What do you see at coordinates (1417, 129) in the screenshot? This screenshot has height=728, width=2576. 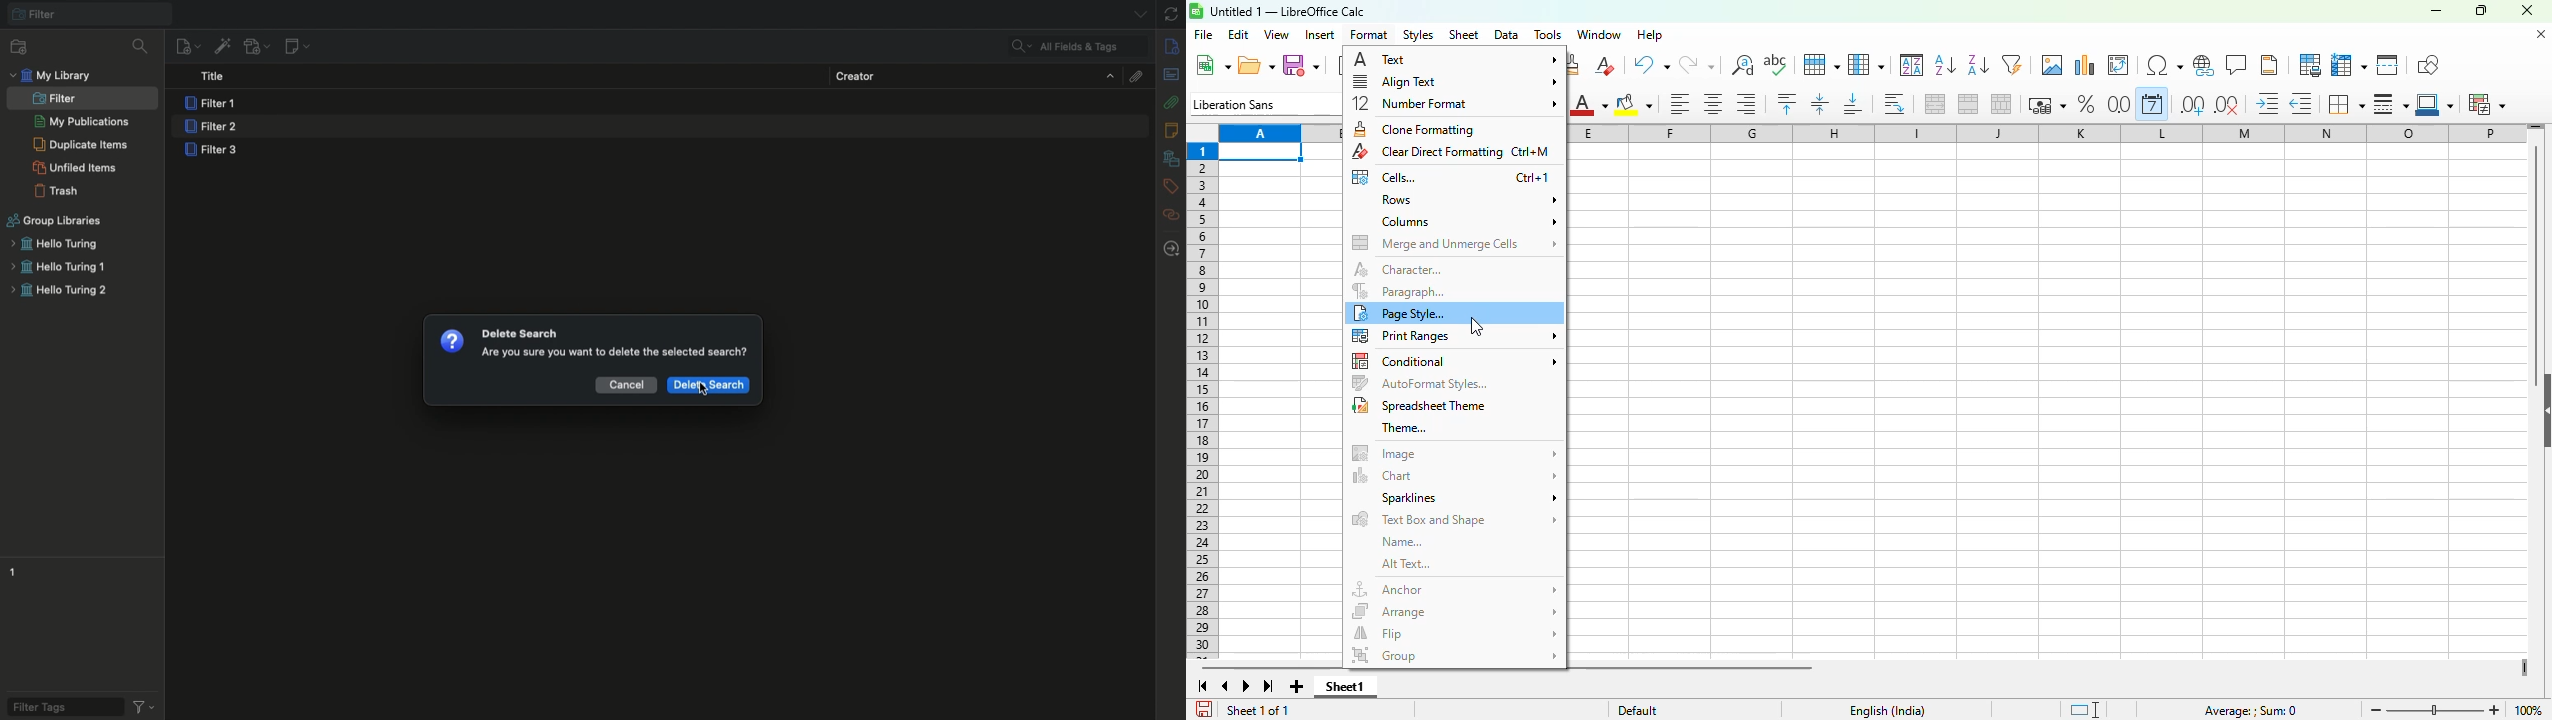 I see `clone formatting` at bounding box center [1417, 129].